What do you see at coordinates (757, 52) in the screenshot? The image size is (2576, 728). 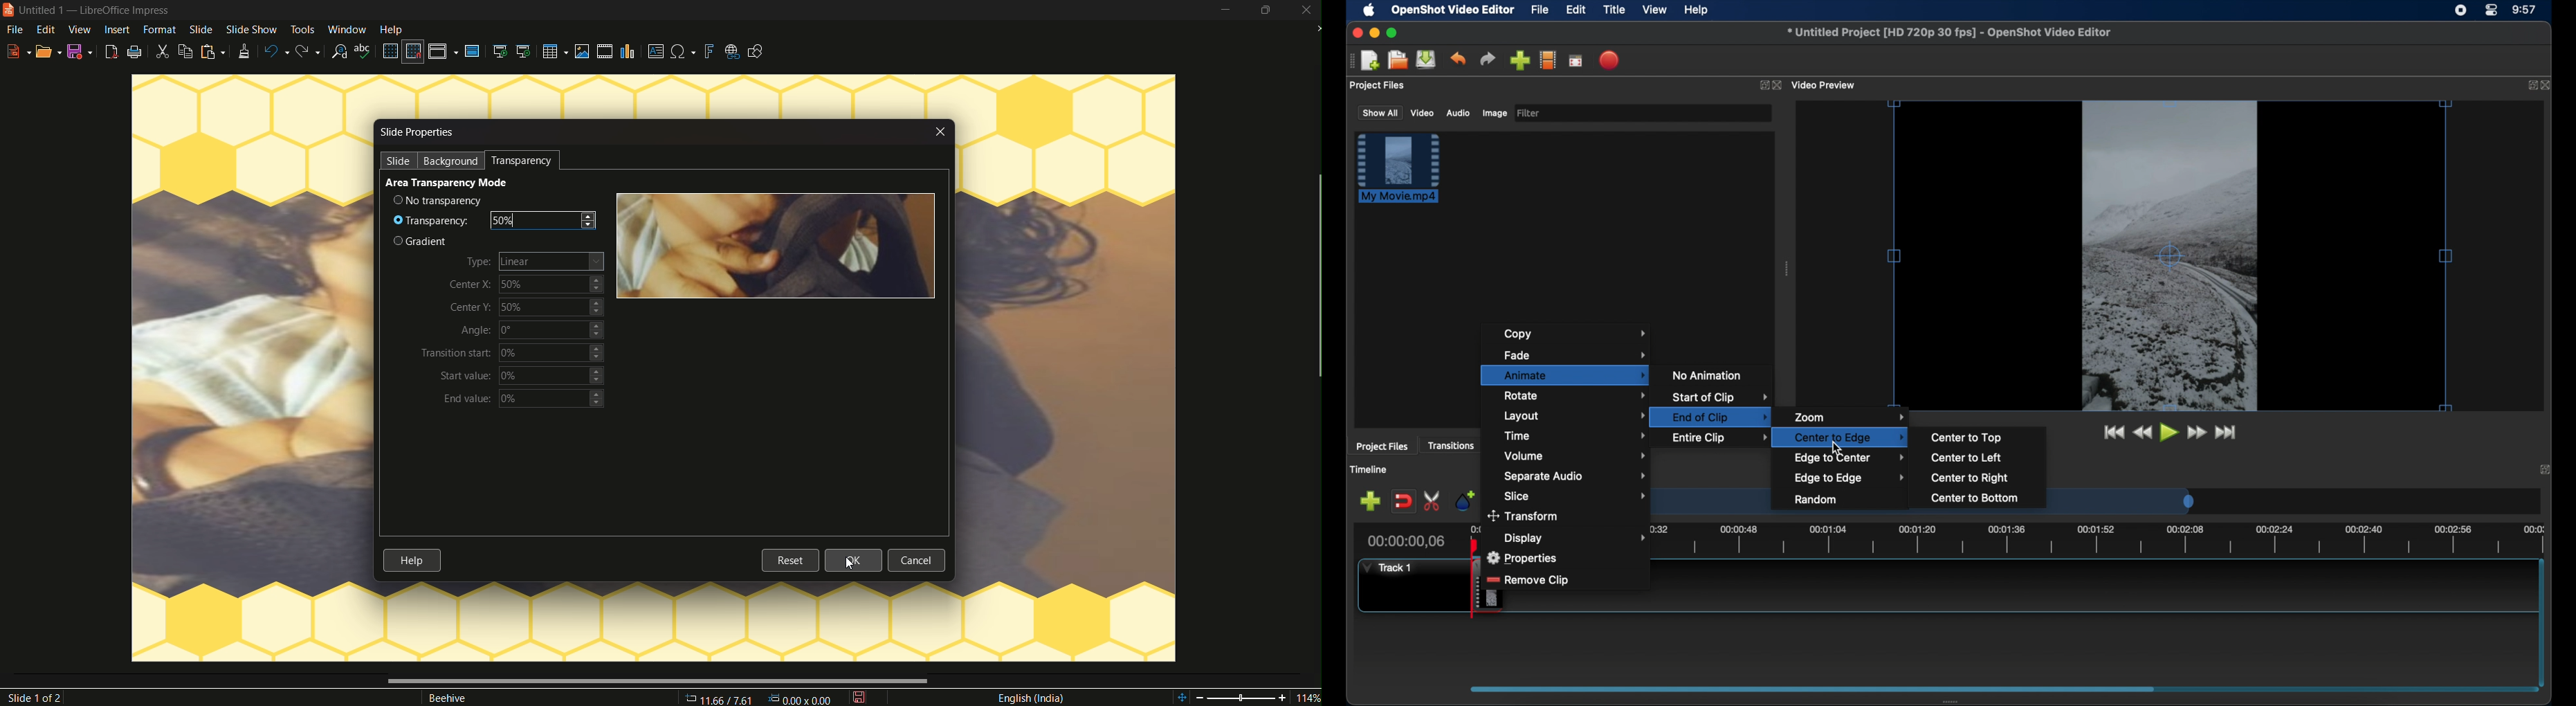 I see `show draw functions` at bounding box center [757, 52].